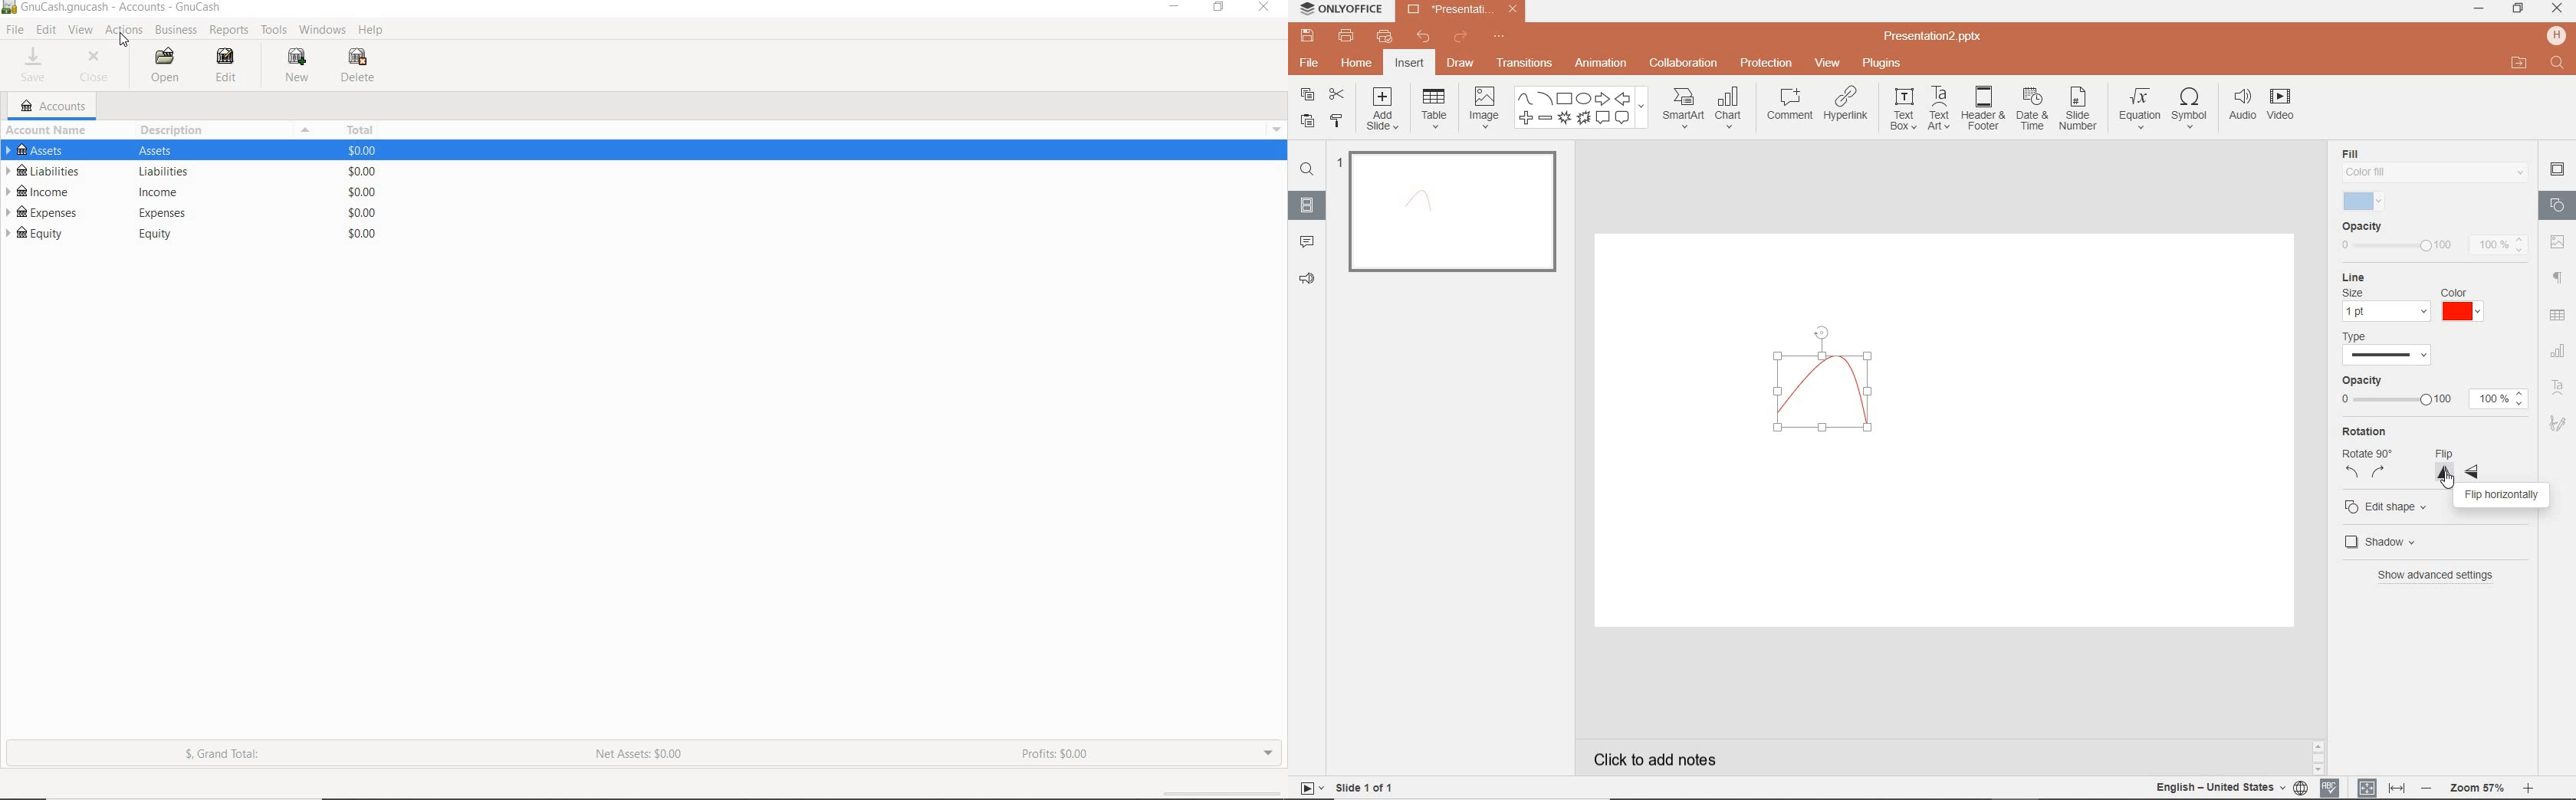 The height and width of the screenshot is (812, 2576). What do you see at coordinates (2560, 349) in the screenshot?
I see `CHART SETTINGS` at bounding box center [2560, 349].